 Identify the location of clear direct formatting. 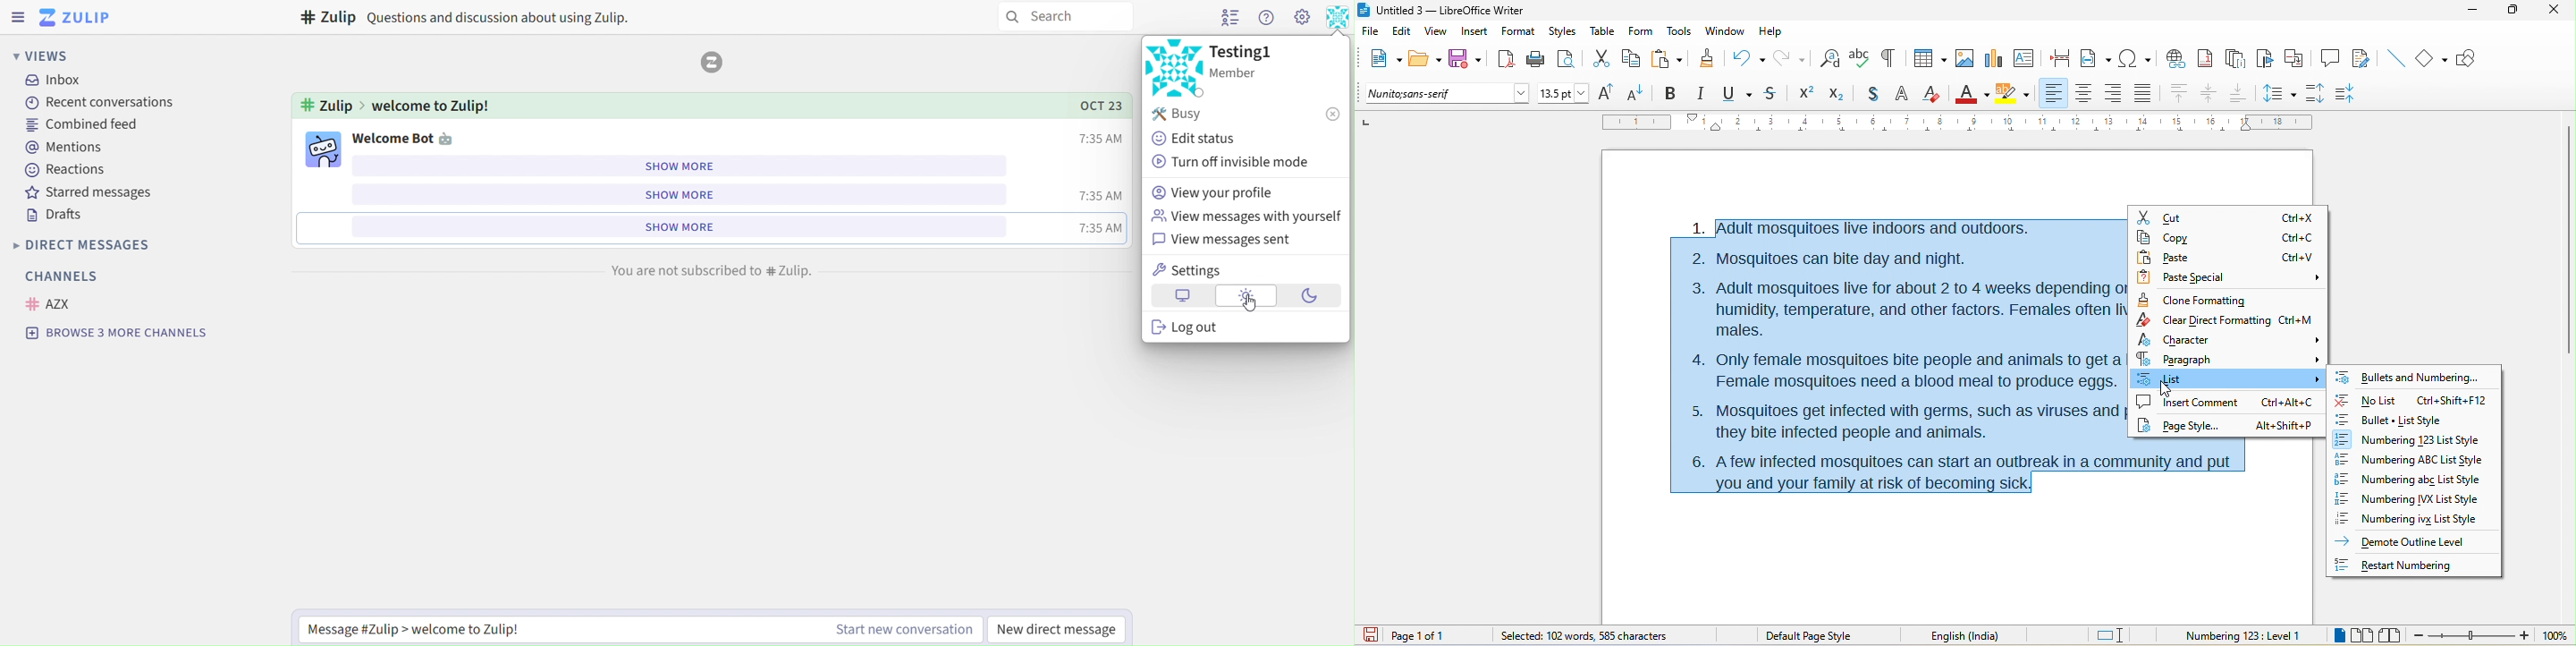
(1934, 95).